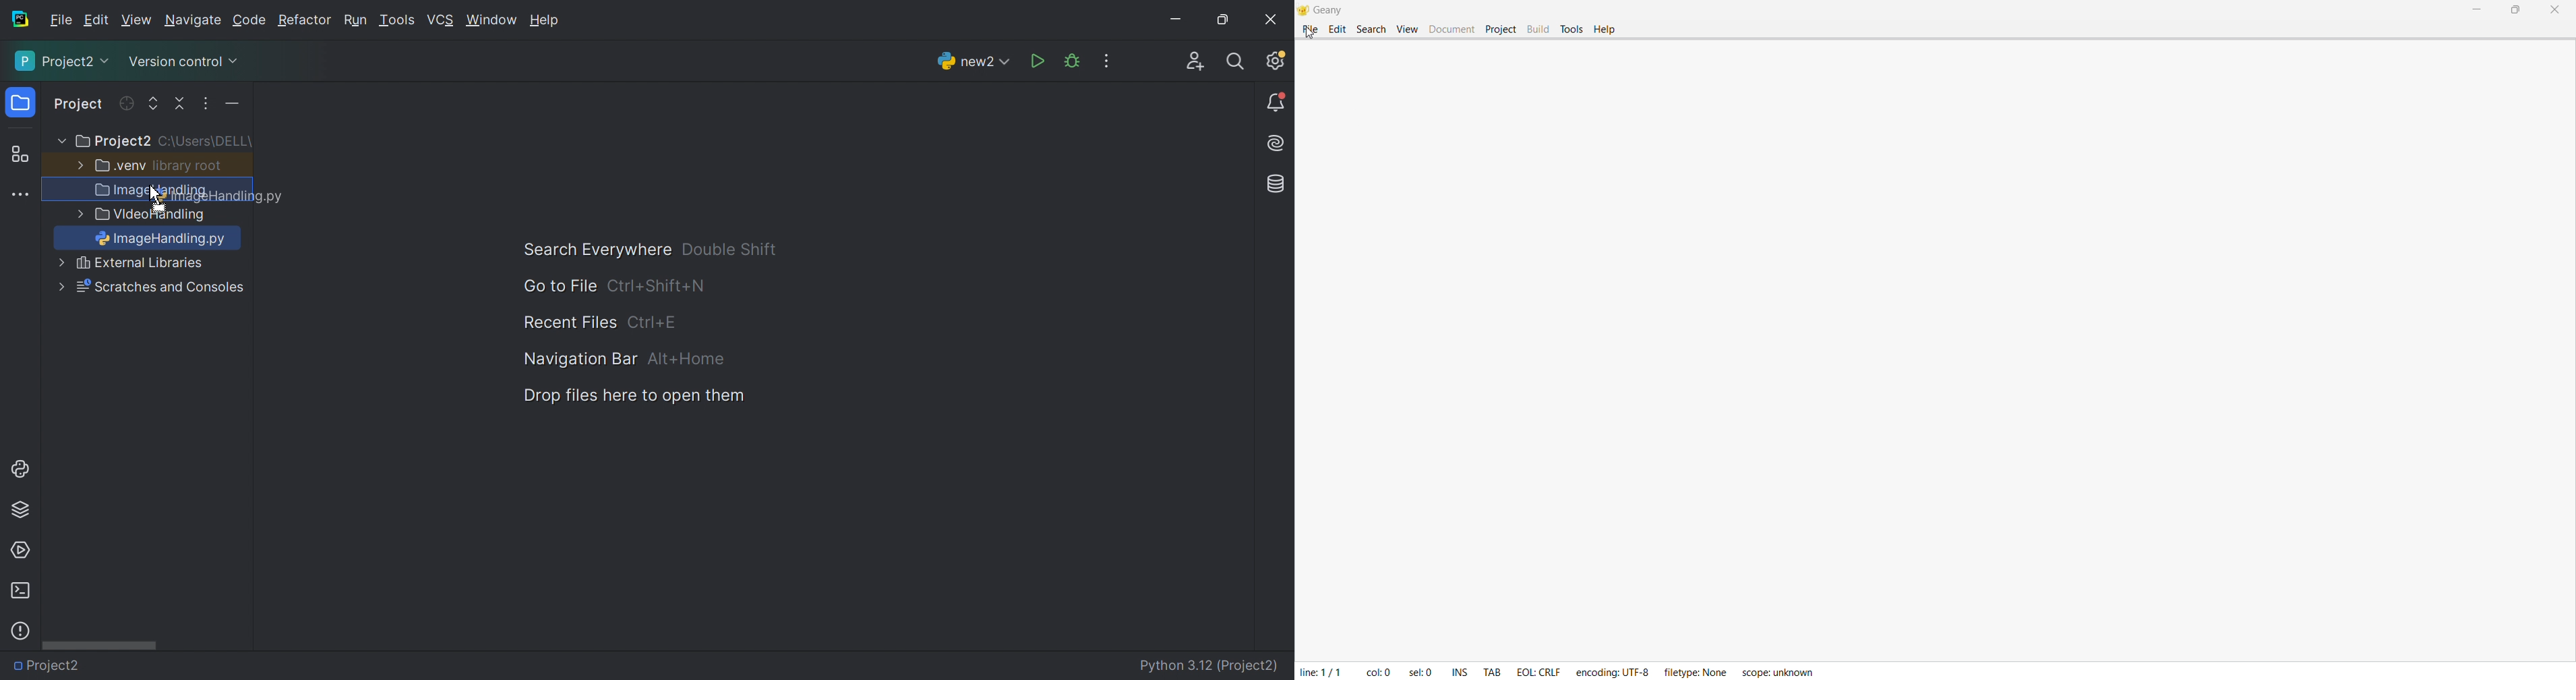  Describe the element at coordinates (576, 358) in the screenshot. I see `Navigation Bar` at that location.